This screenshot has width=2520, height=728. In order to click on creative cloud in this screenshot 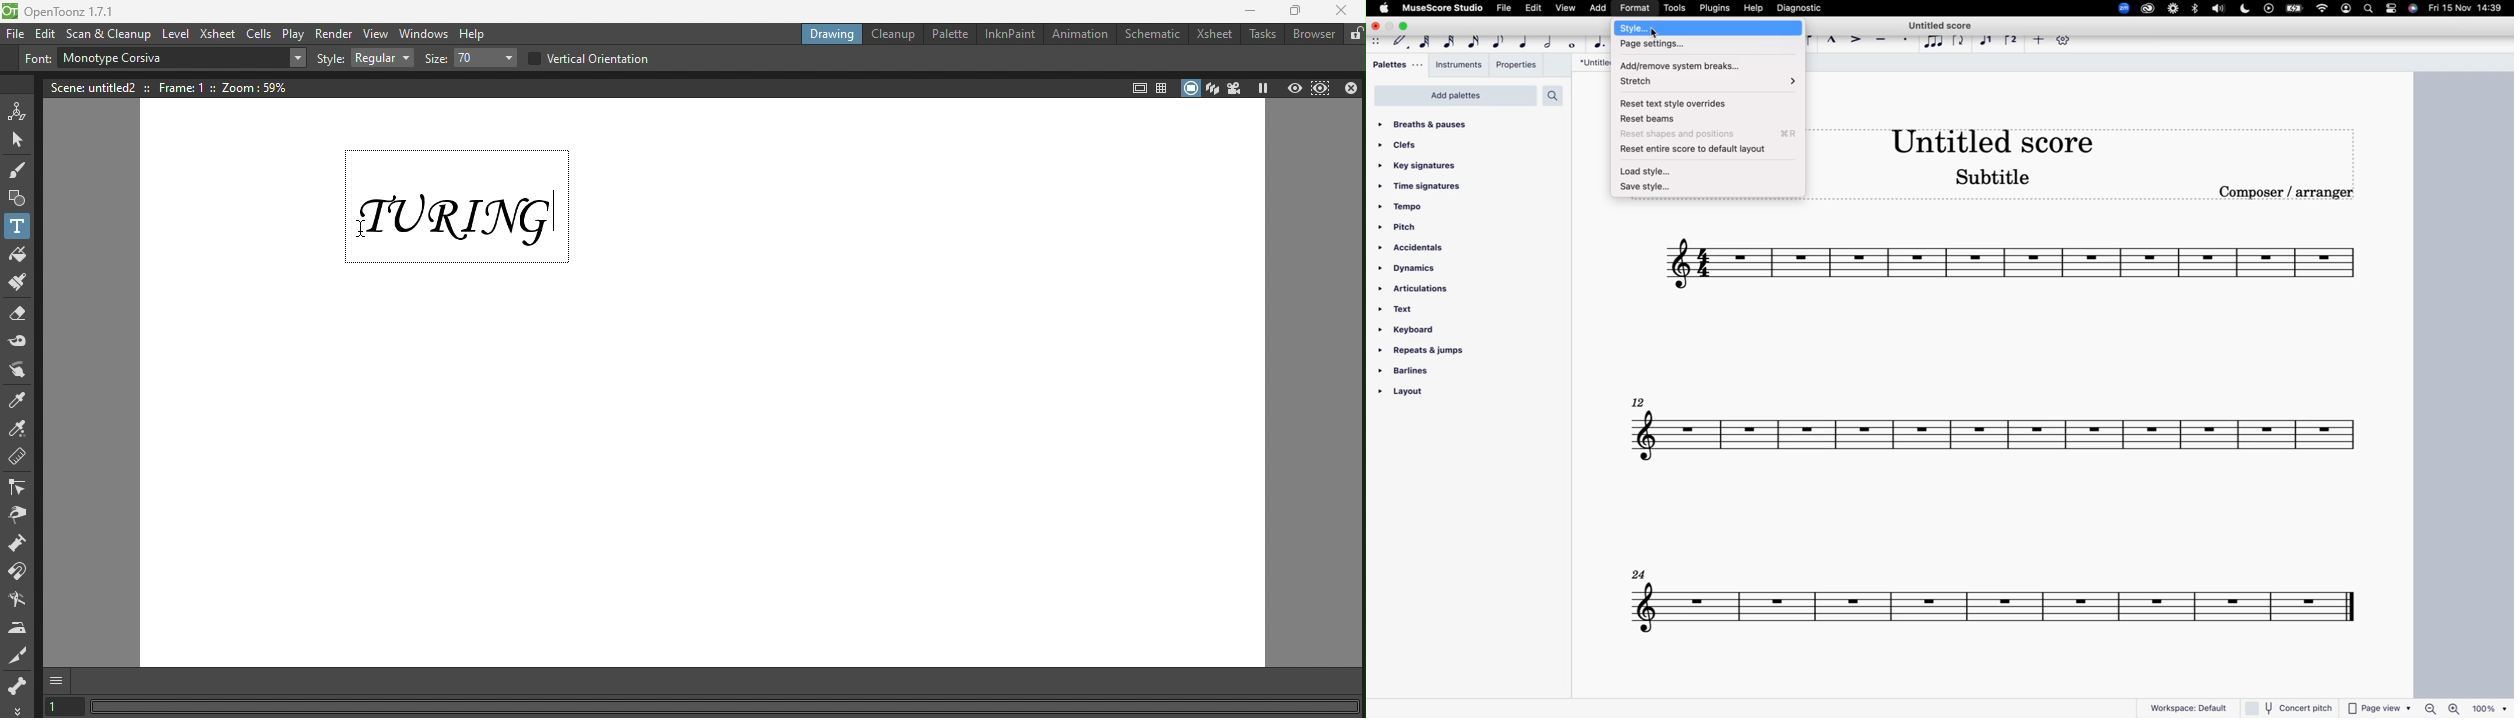, I will do `click(2150, 8)`.